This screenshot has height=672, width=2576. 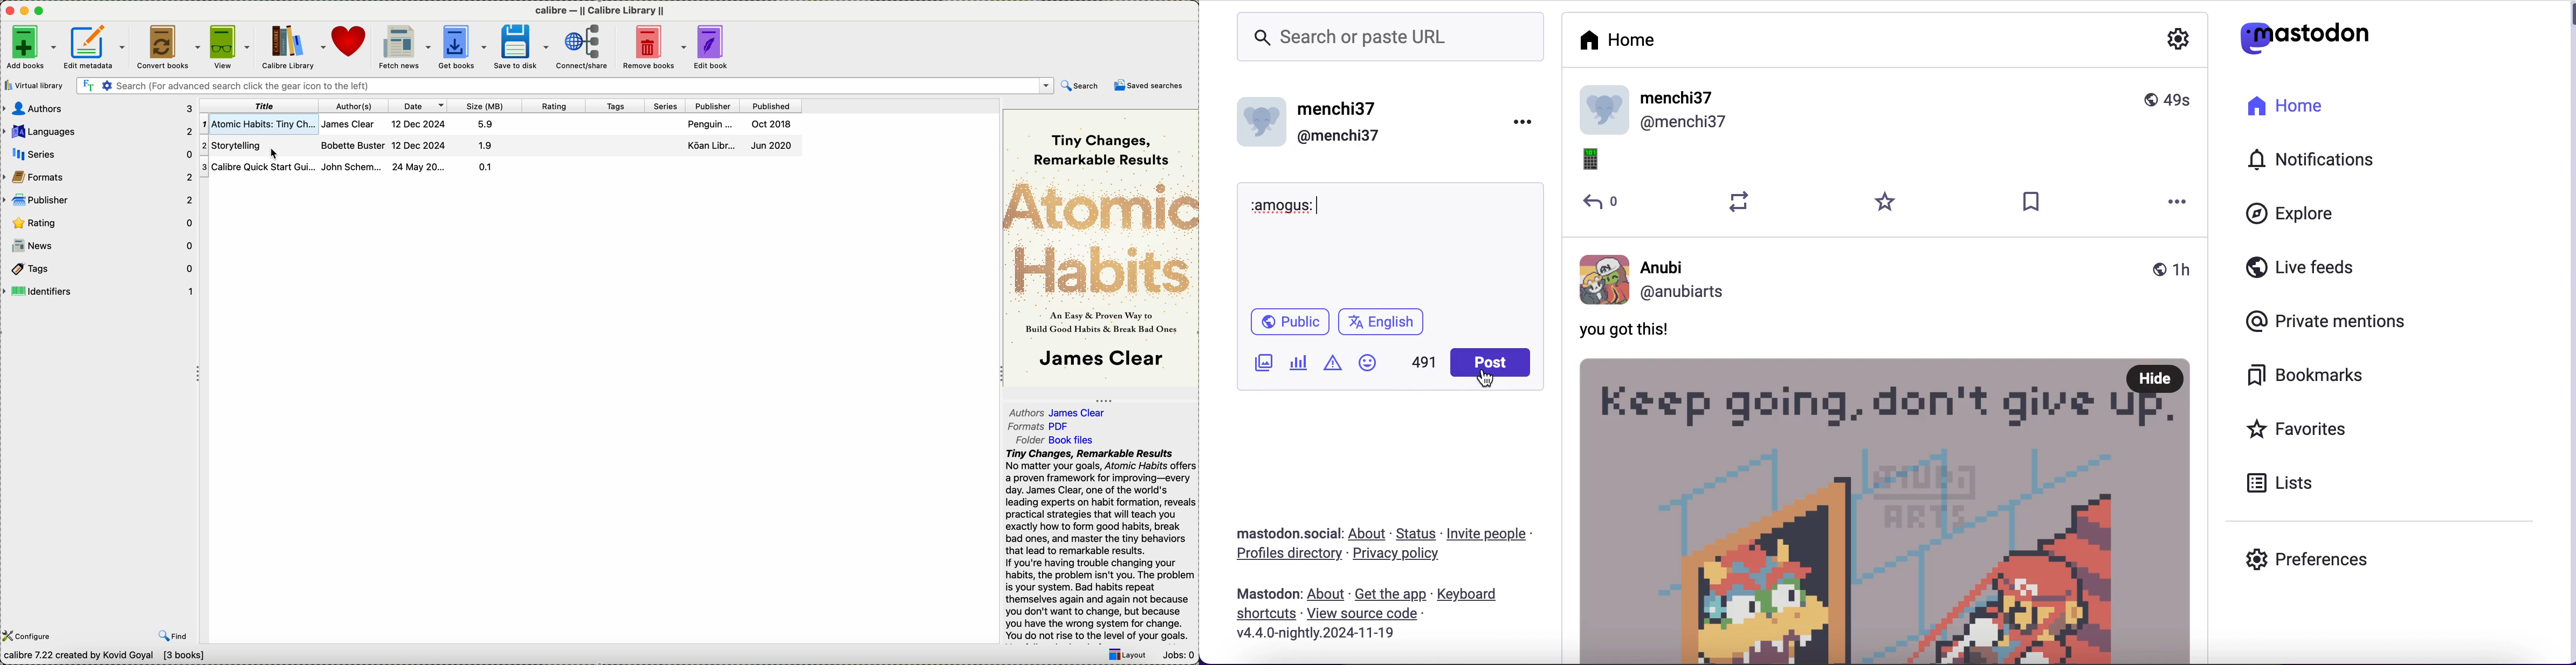 What do you see at coordinates (2313, 558) in the screenshot?
I see `preferences` at bounding box center [2313, 558].